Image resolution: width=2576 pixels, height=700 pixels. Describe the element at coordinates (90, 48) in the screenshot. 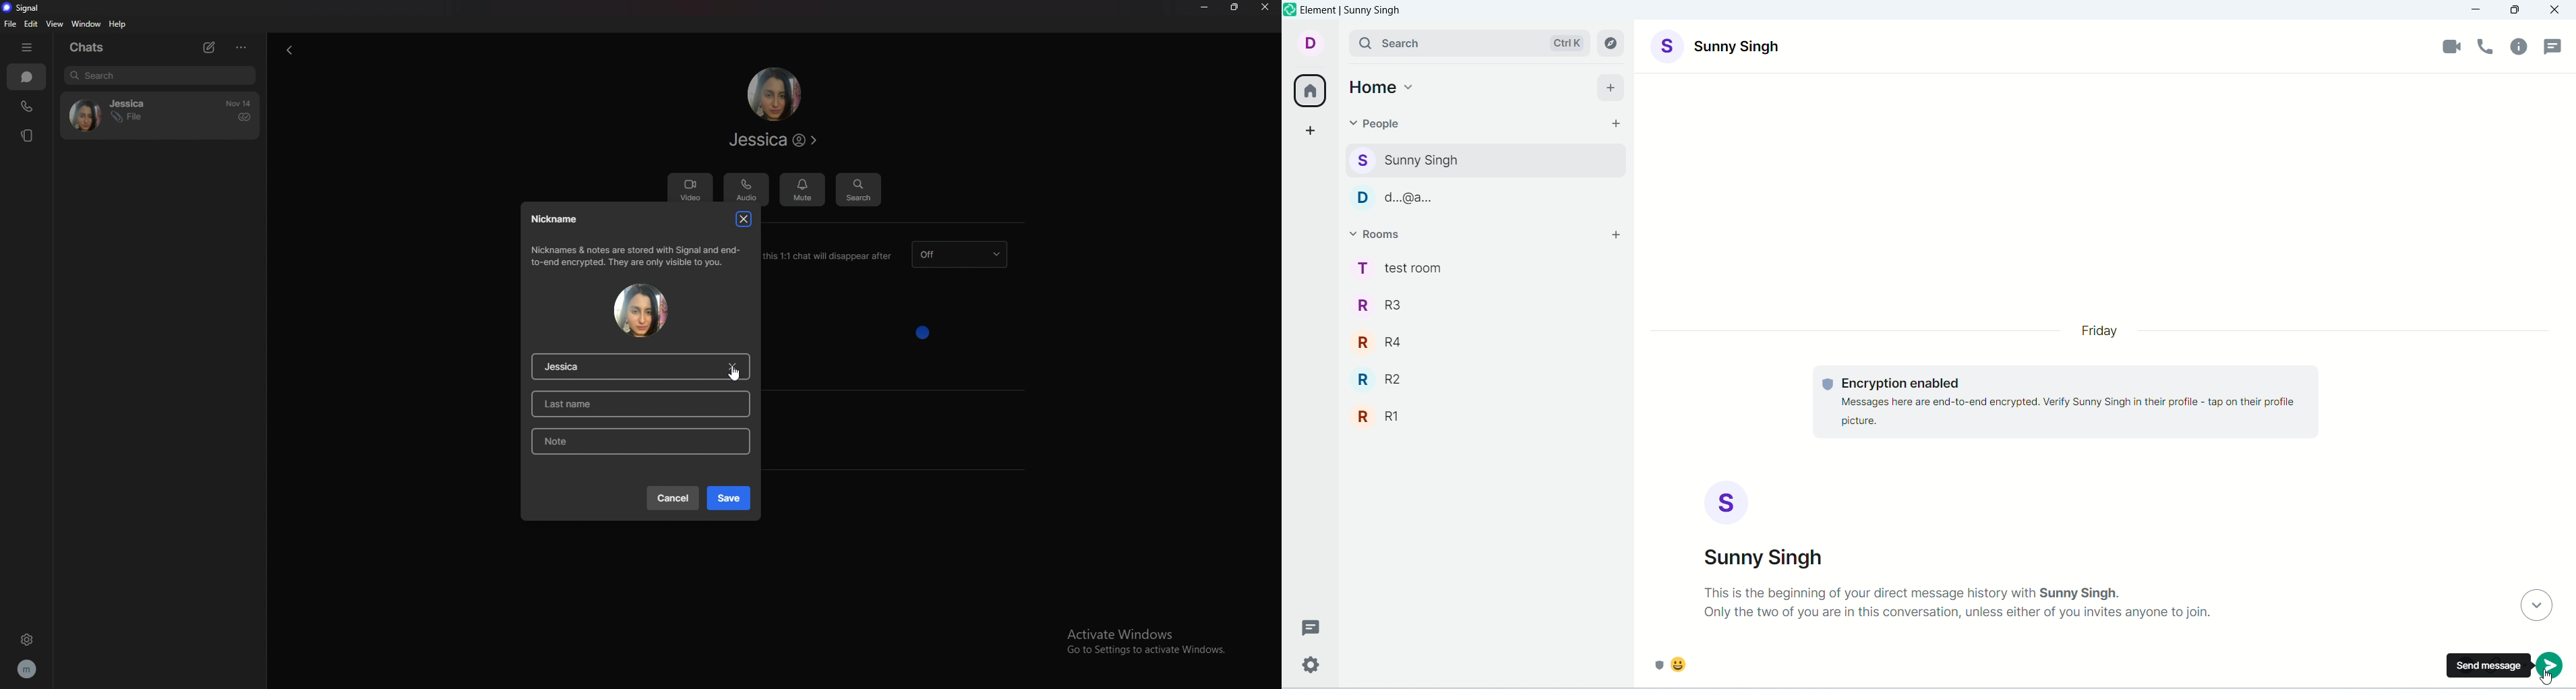

I see `chats` at that location.